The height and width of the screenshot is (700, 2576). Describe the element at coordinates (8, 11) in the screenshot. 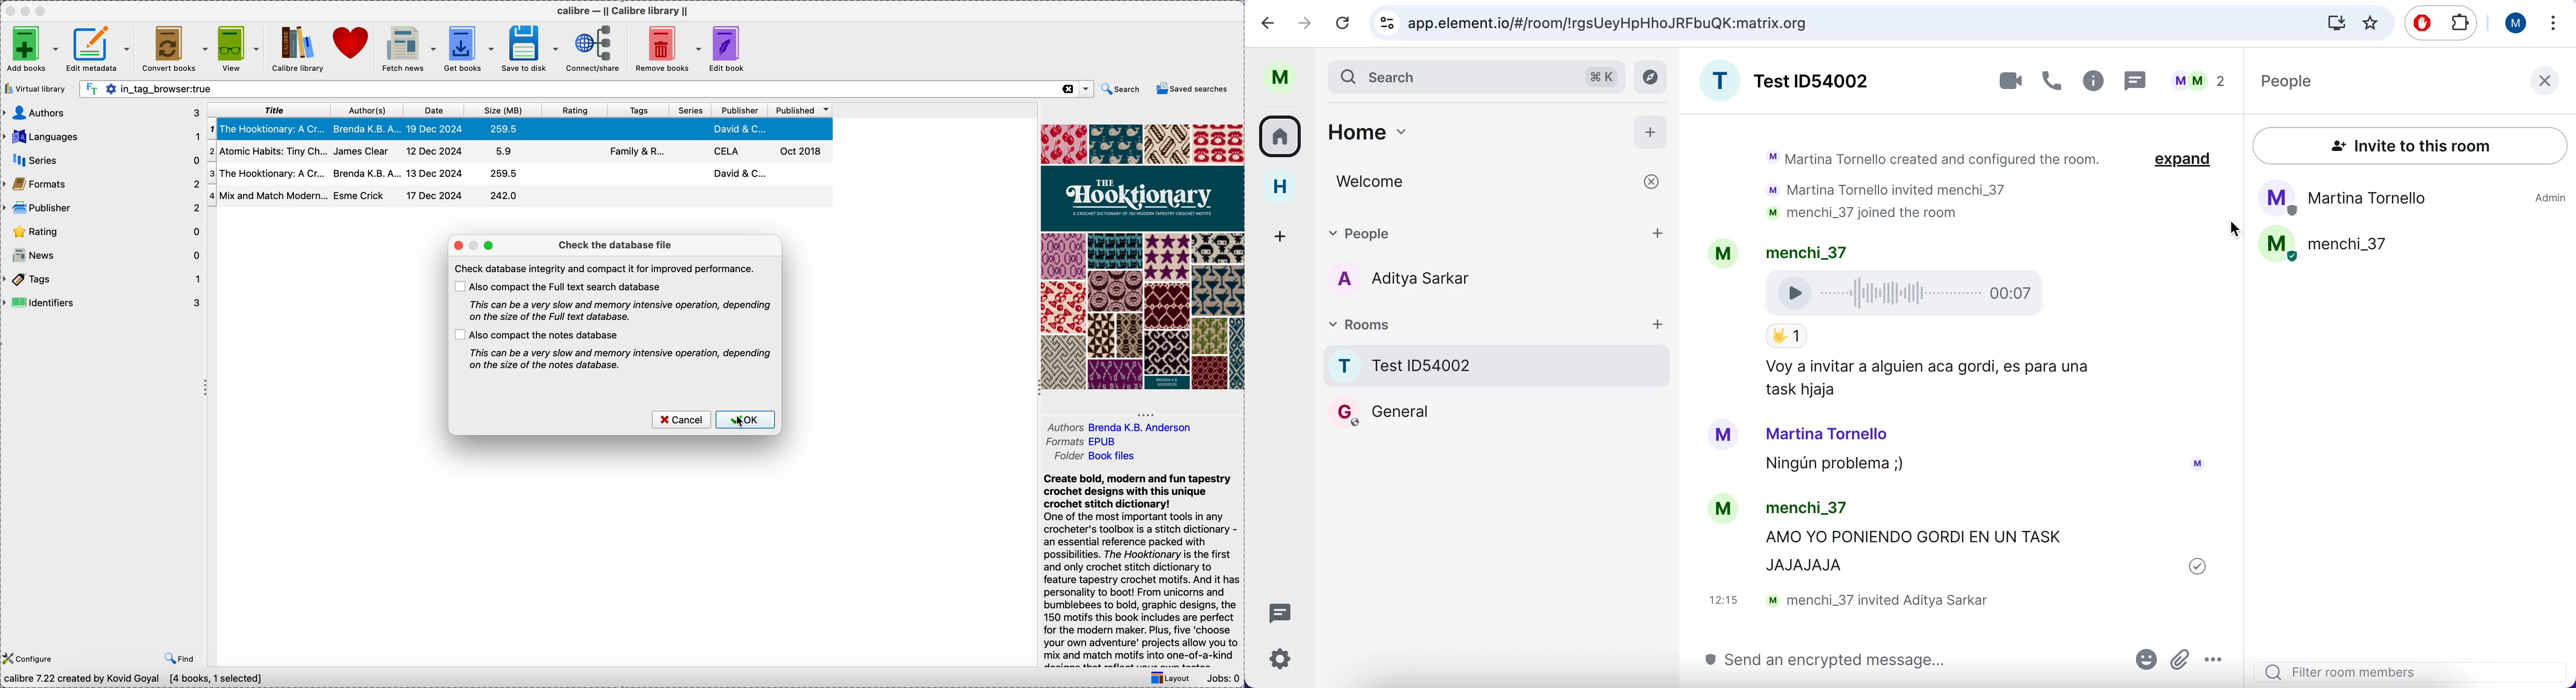

I see `close app` at that location.